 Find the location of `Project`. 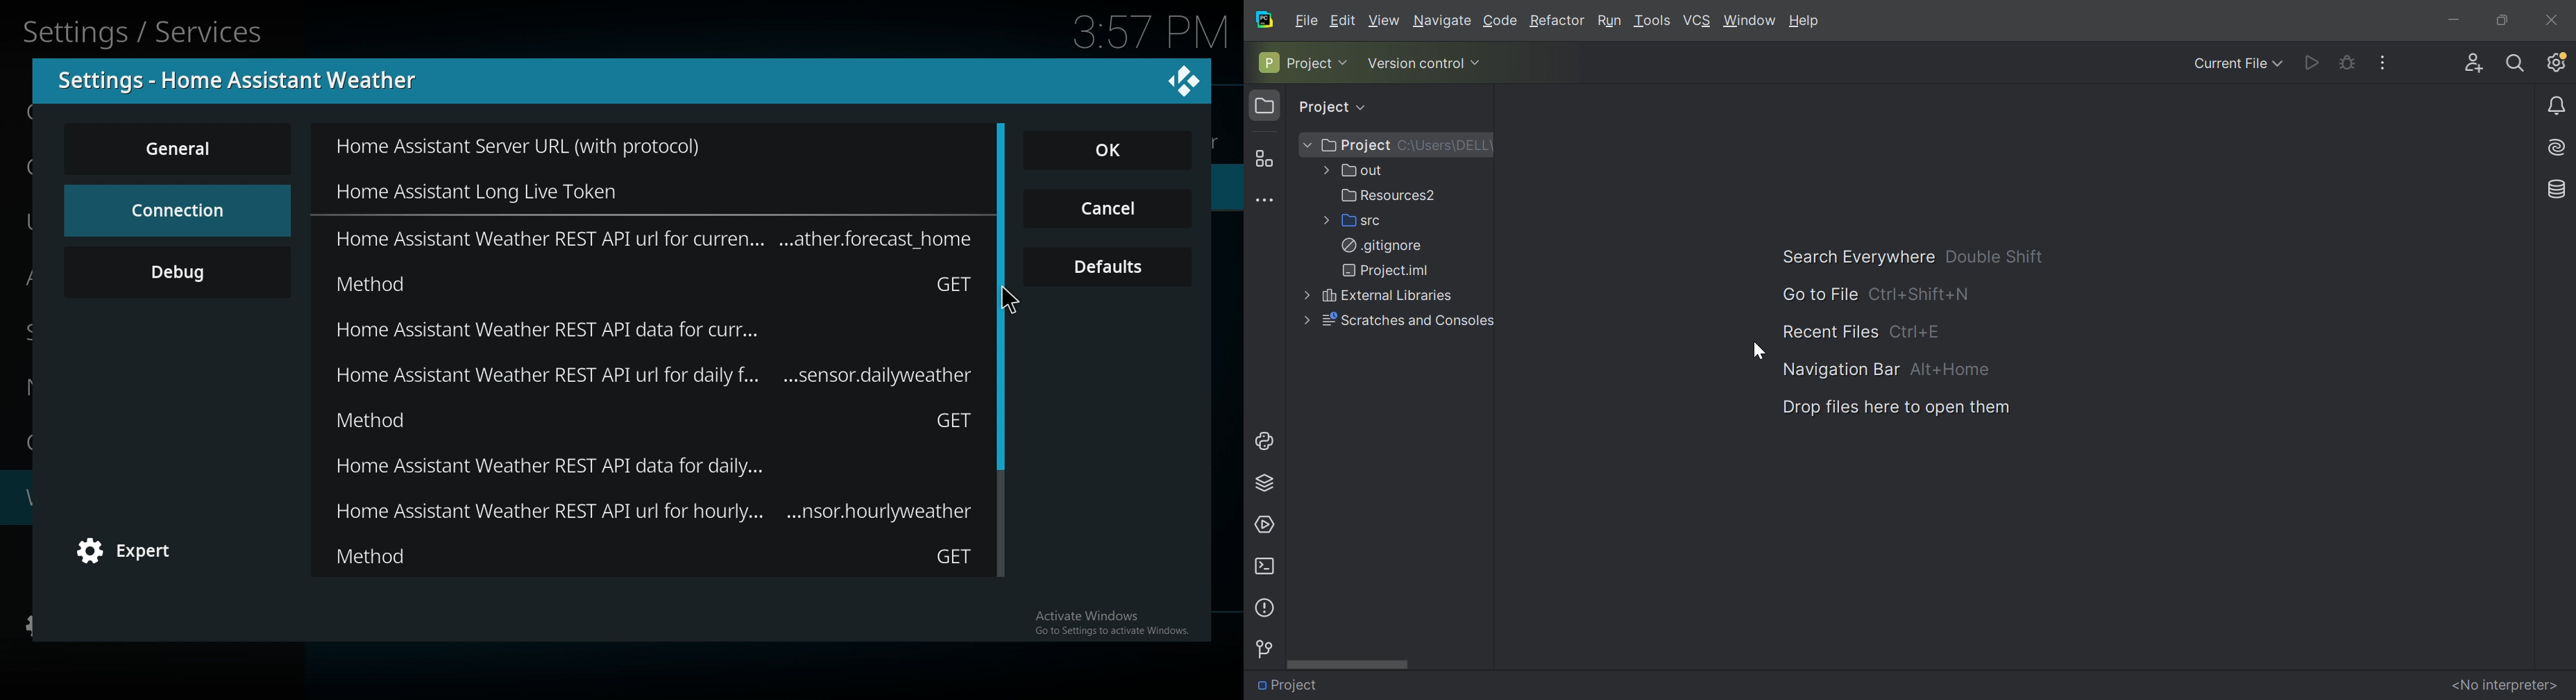

Project is located at coordinates (1294, 62).